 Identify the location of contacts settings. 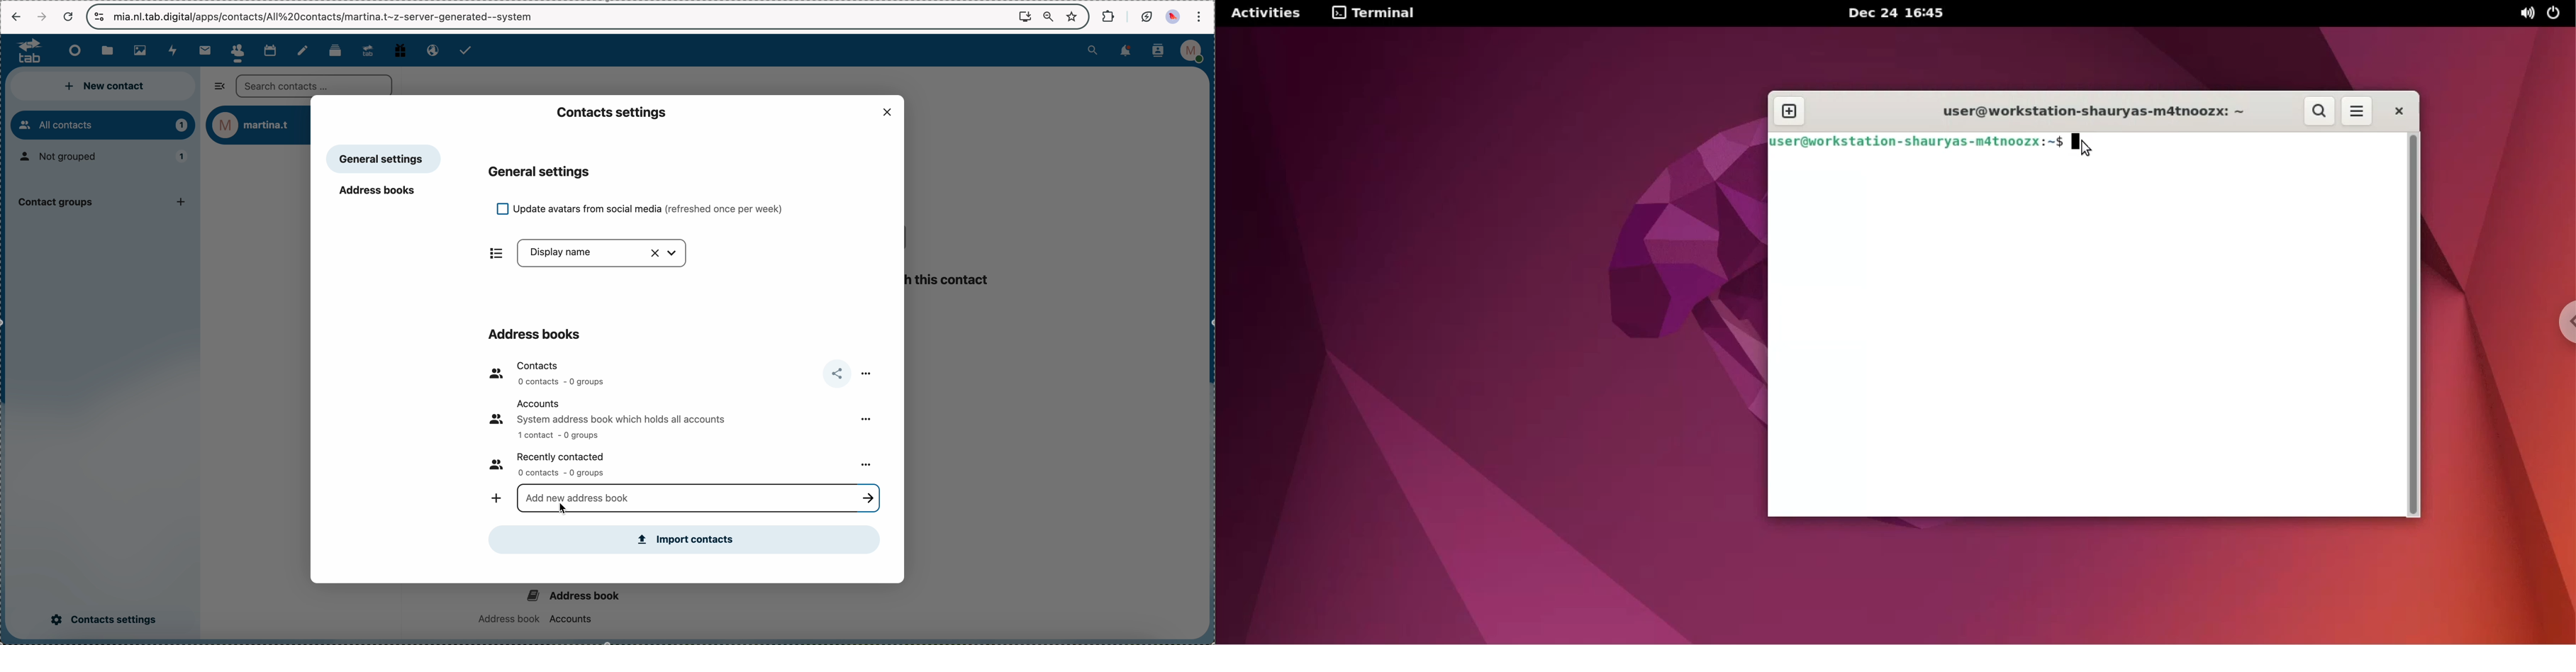
(610, 111).